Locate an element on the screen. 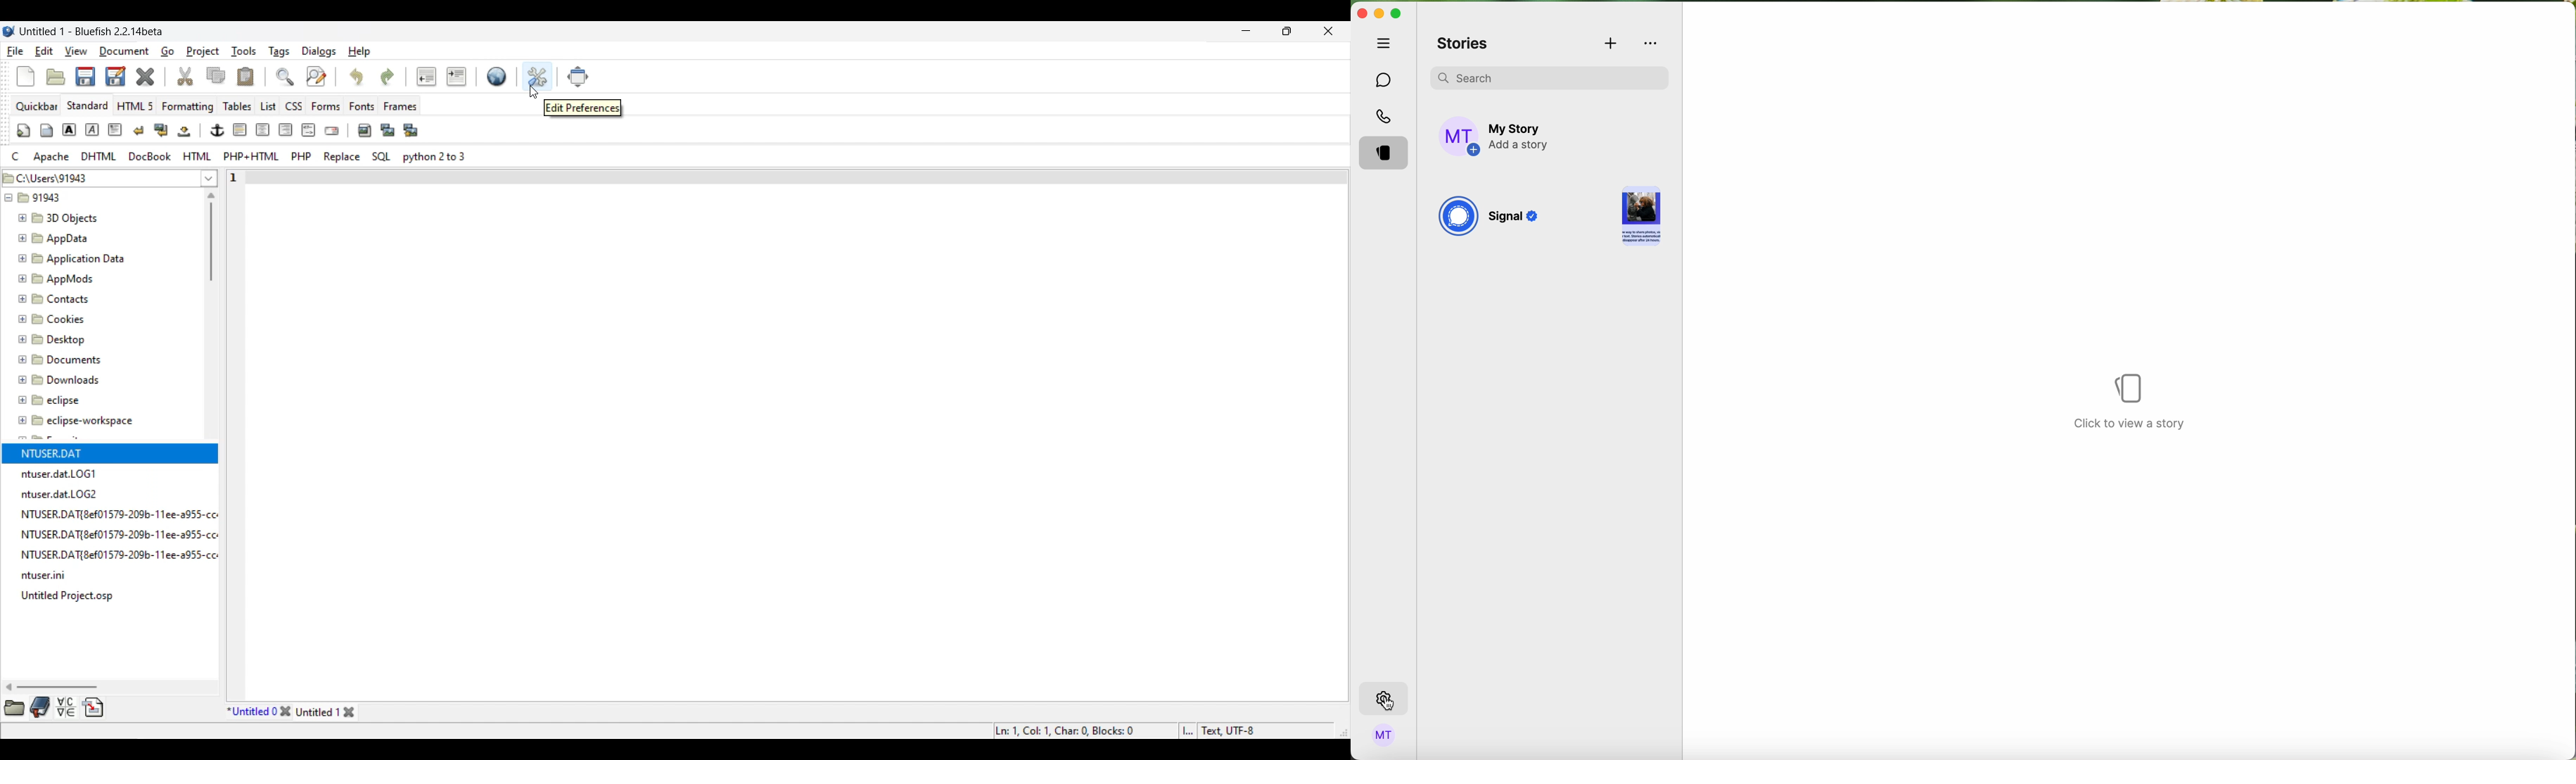 The width and height of the screenshot is (2576, 784). NTUSER.DAT{8f01579-209b-11ee-2955-cc: is located at coordinates (124, 513).